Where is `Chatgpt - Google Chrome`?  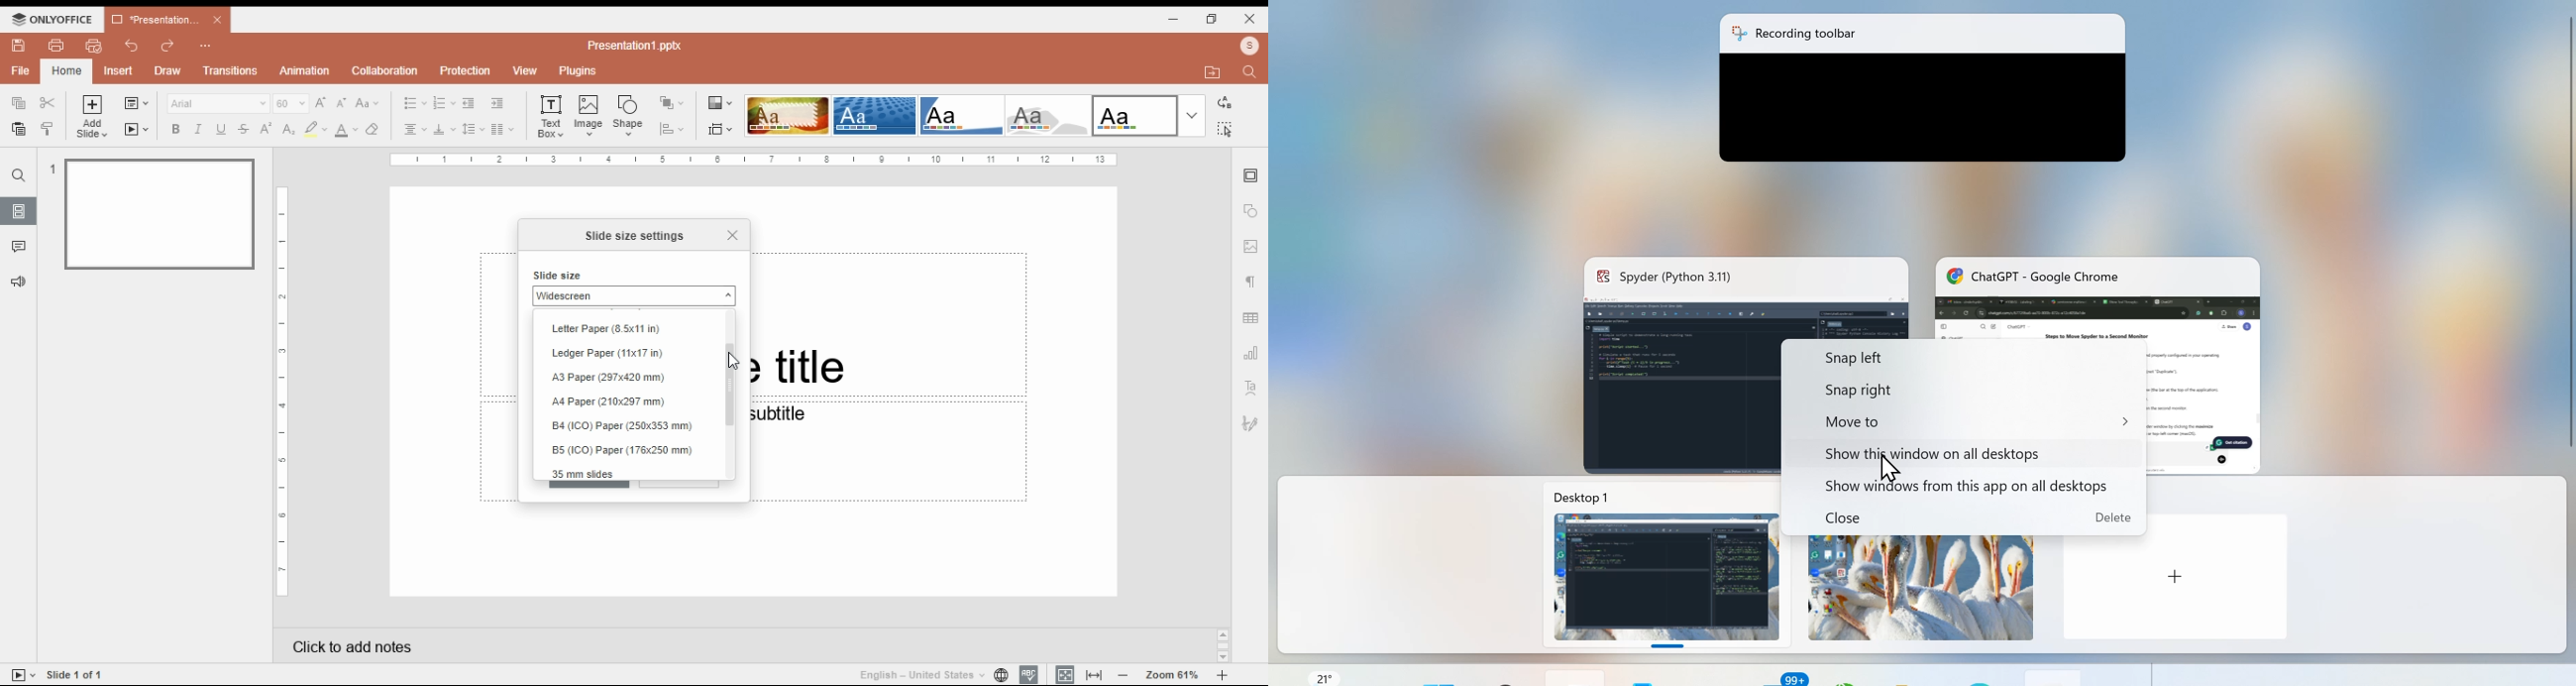 Chatgpt - Google Chrome is located at coordinates (2100, 291).